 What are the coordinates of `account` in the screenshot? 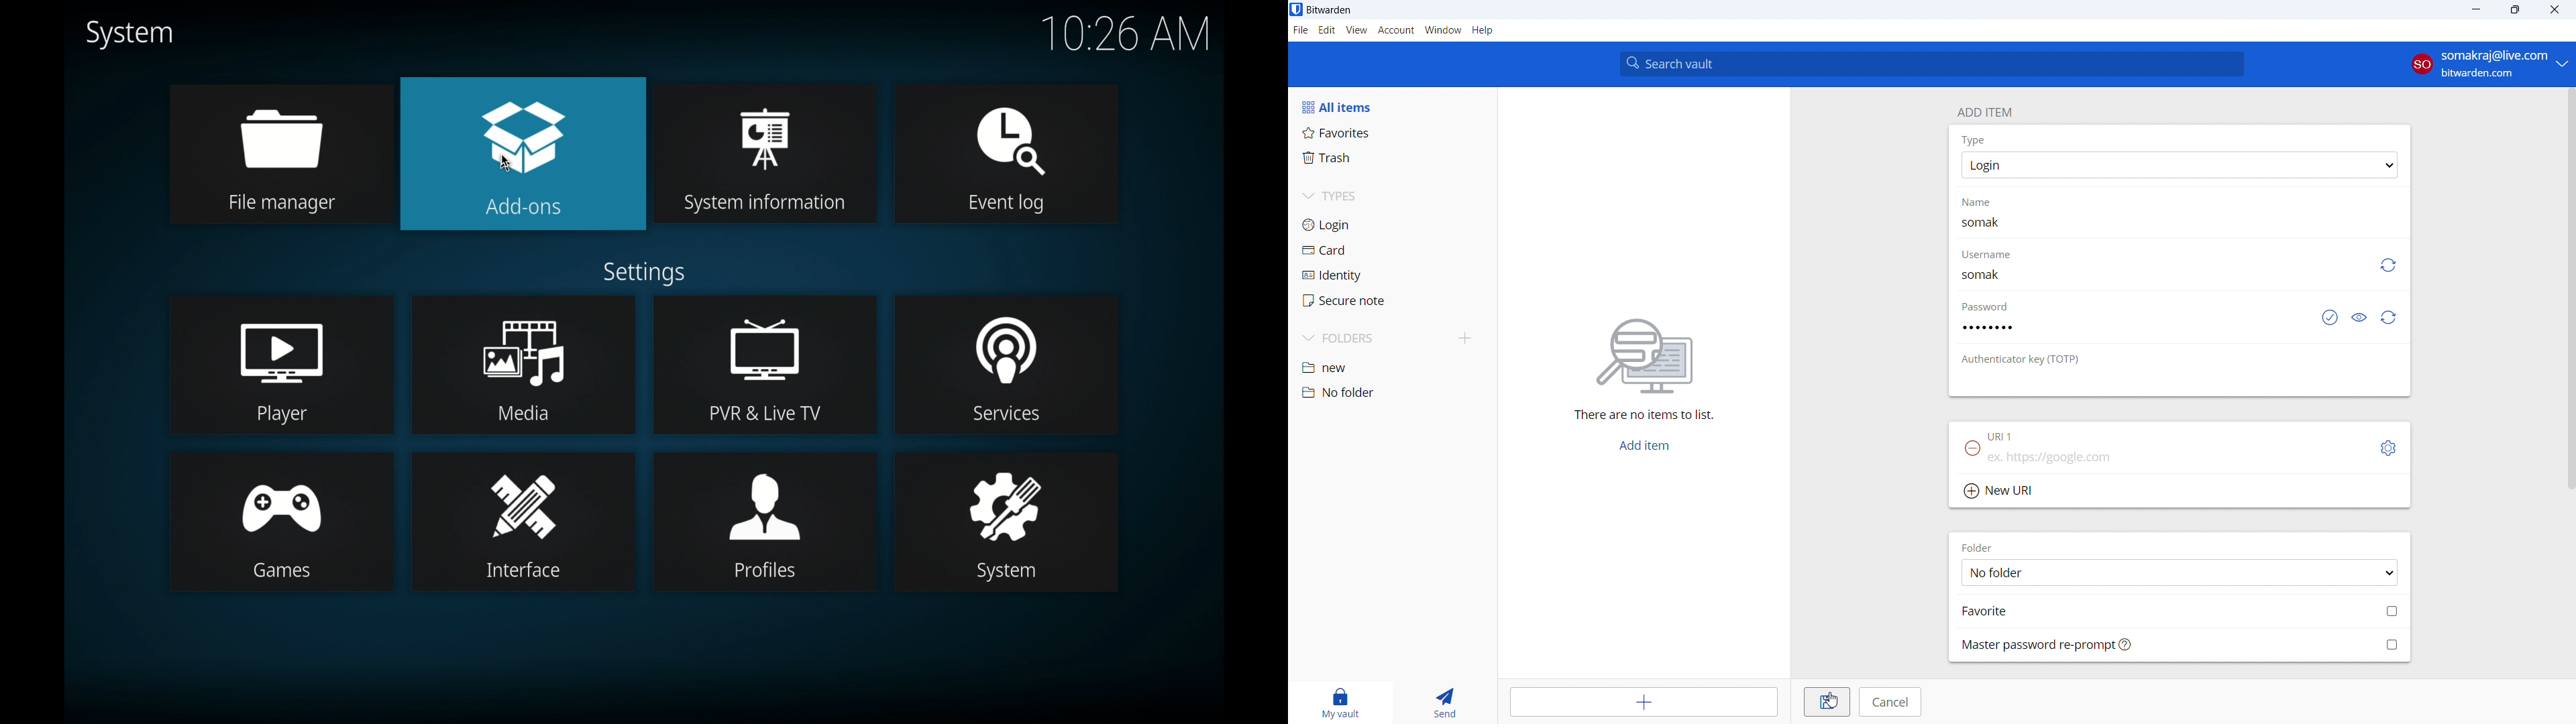 It's located at (1396, 30).